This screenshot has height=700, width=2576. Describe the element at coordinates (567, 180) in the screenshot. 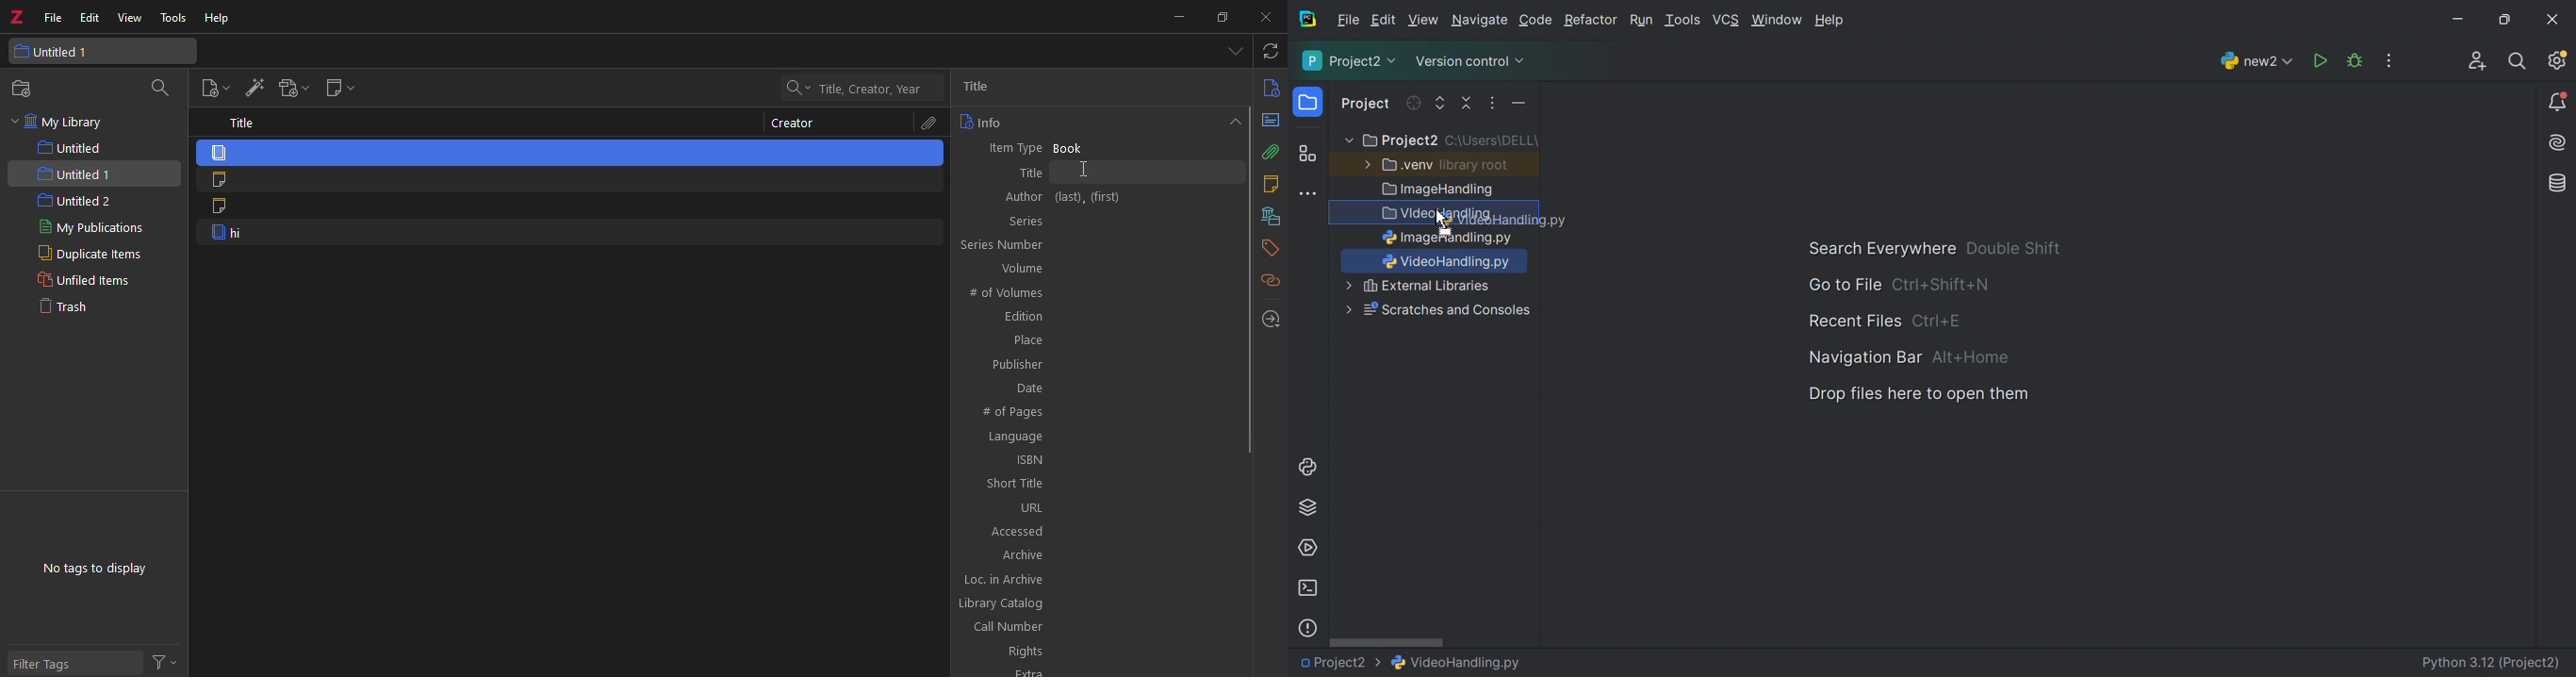

I see `note` at that location.